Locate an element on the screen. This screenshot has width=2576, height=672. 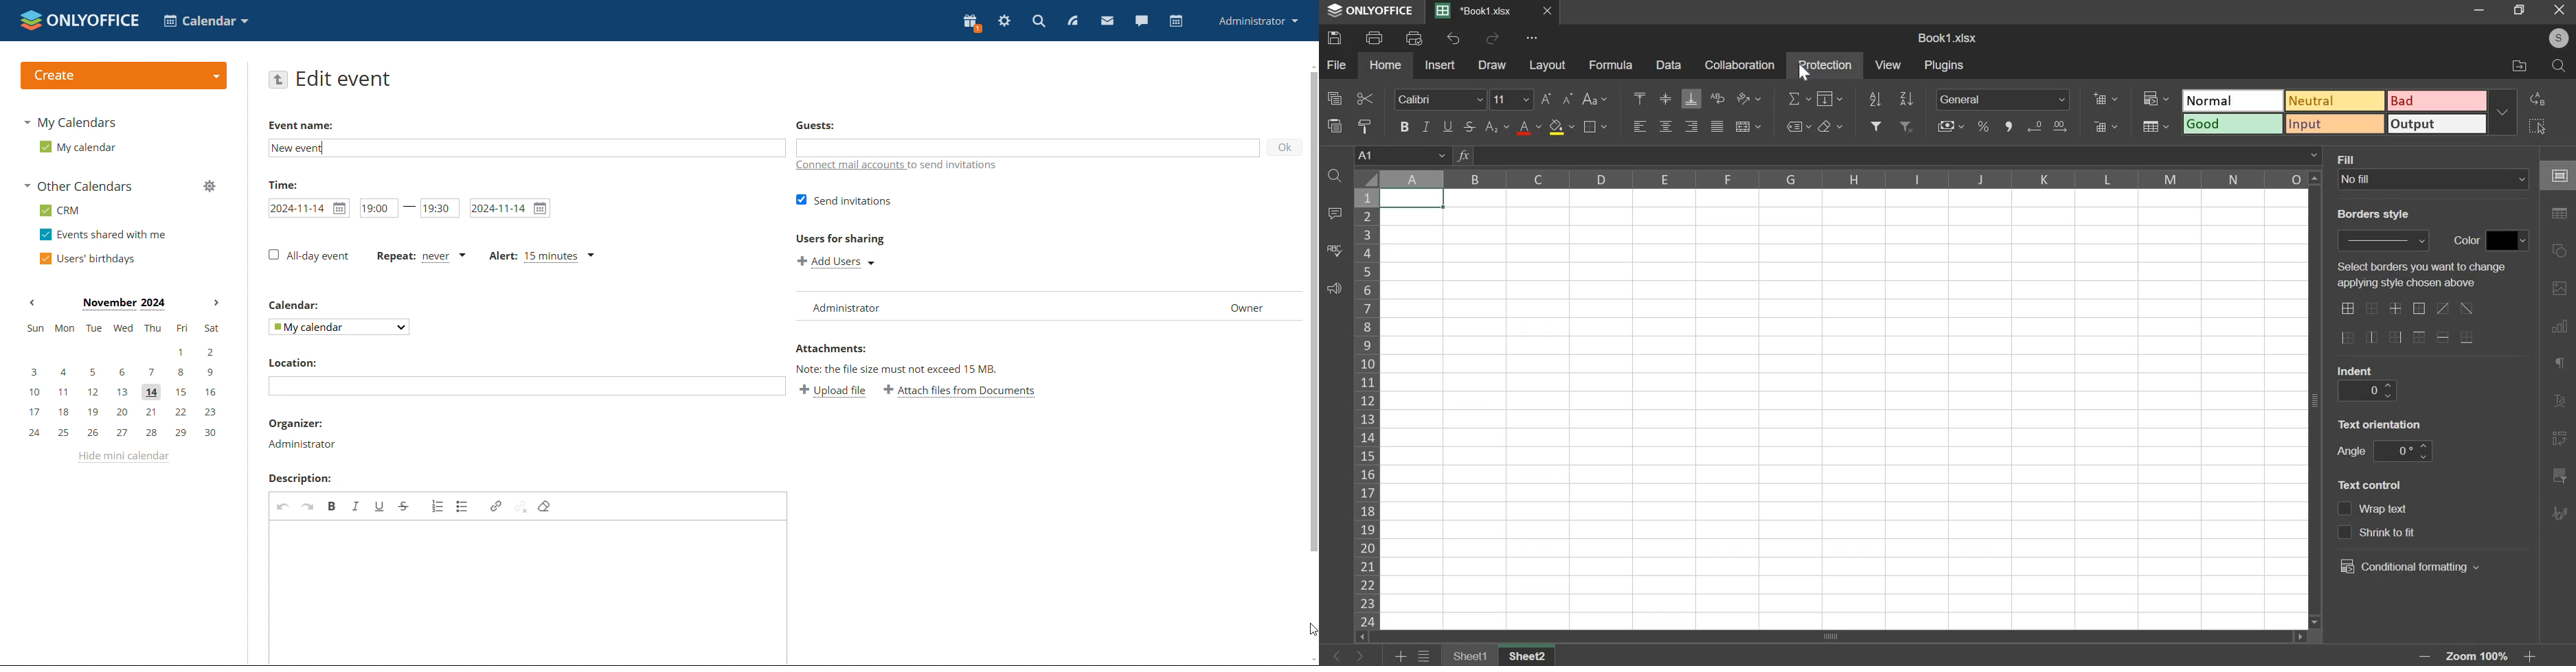
my calendars is located at coordinates (70, 123).